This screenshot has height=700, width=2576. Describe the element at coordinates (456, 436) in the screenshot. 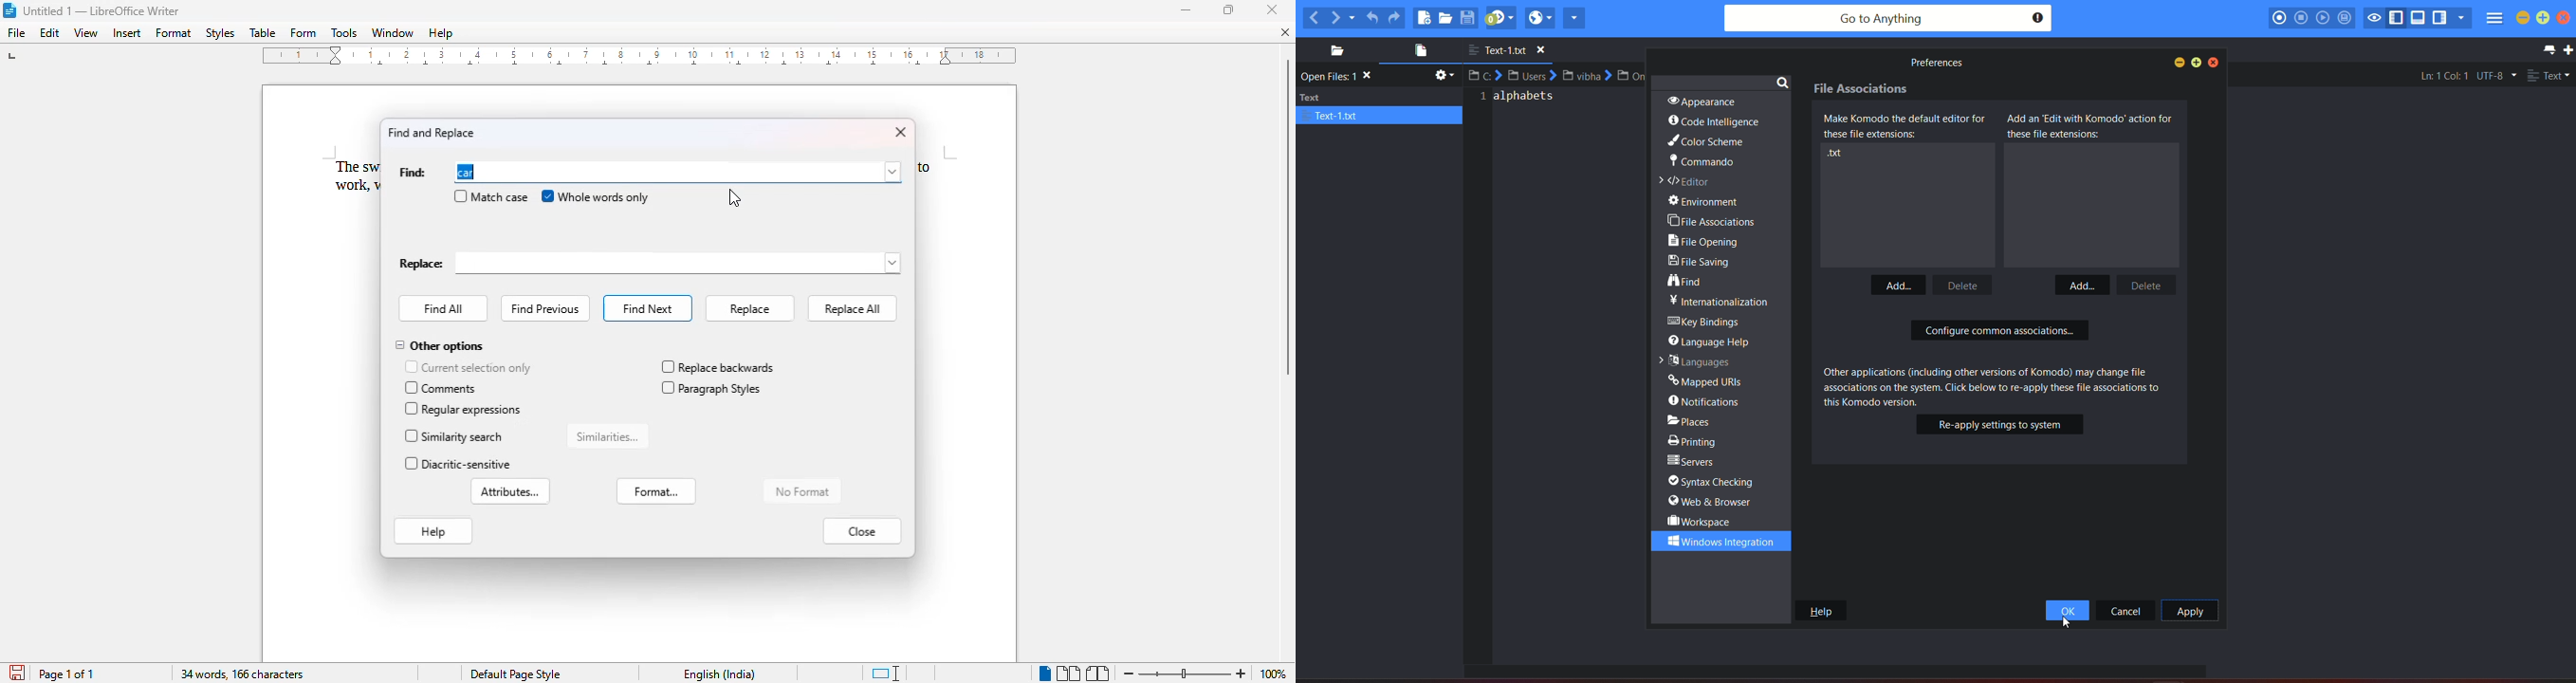

I see `similarity search` at that location.